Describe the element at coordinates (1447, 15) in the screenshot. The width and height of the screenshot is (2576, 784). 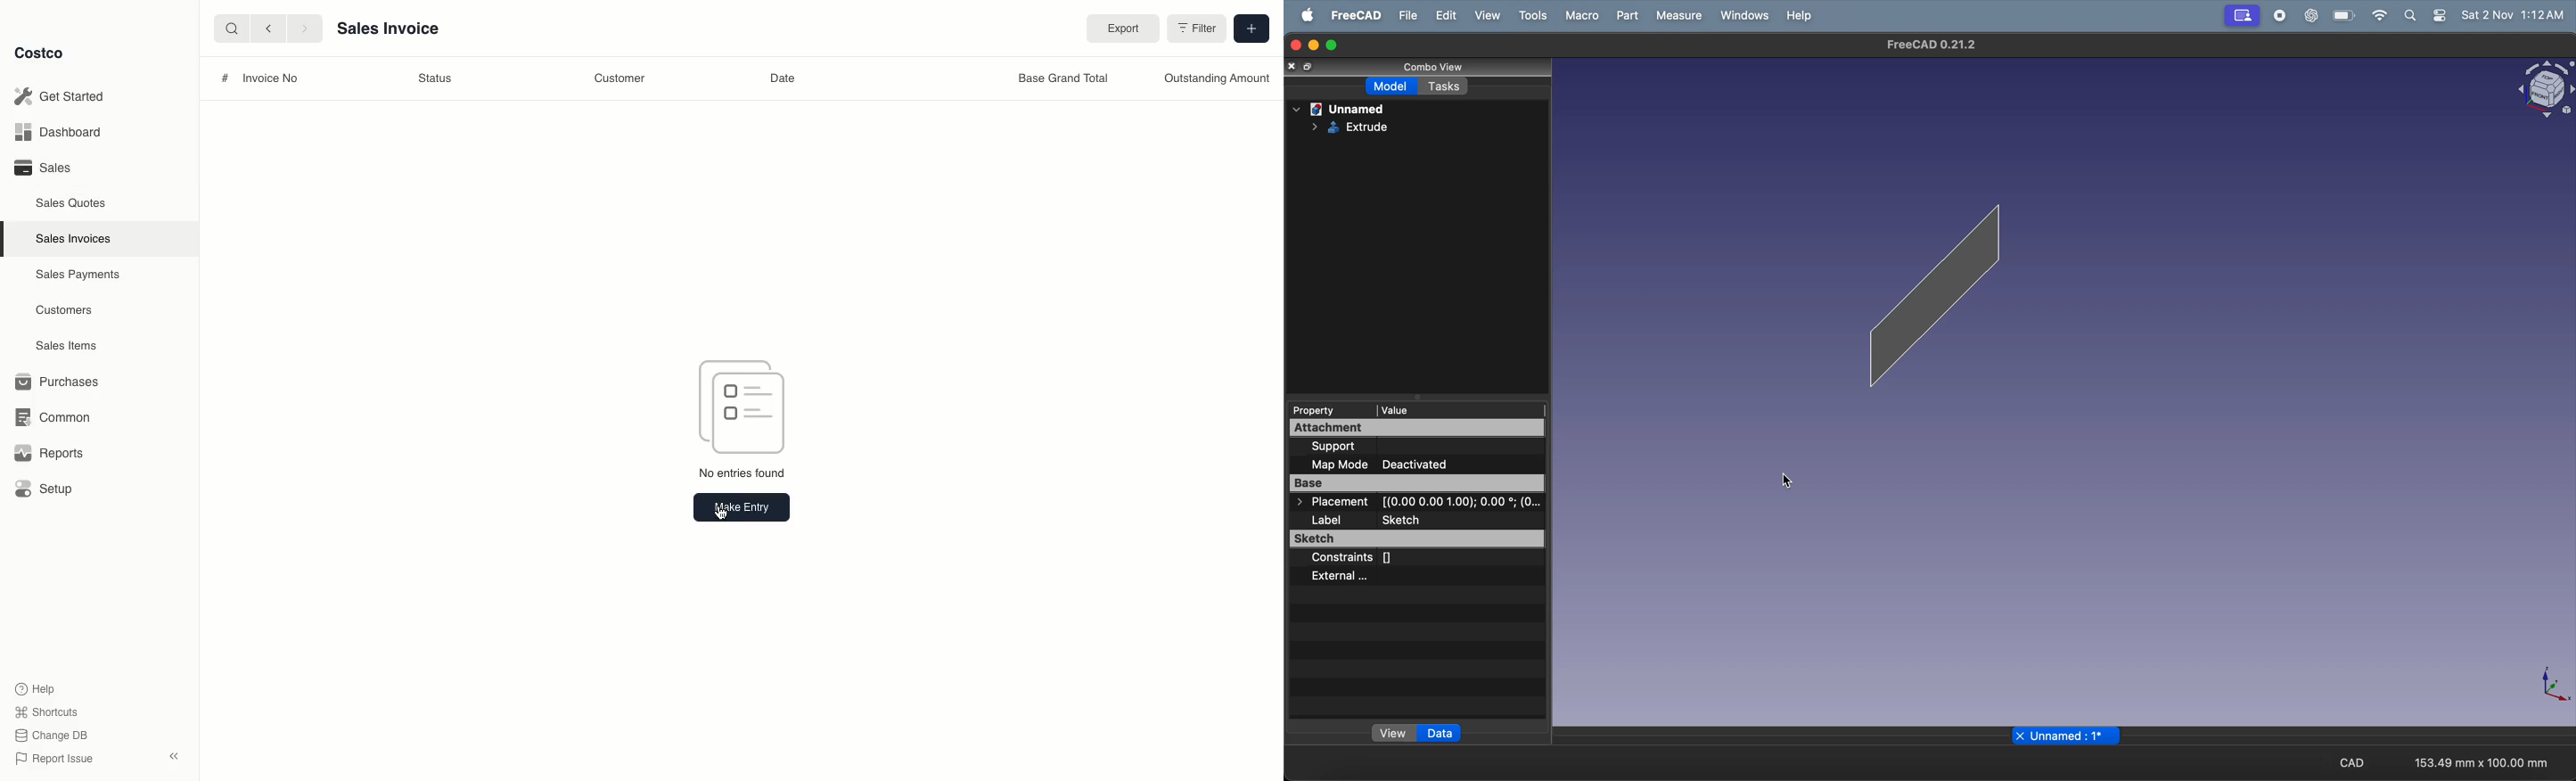
I see `edit` at that location.